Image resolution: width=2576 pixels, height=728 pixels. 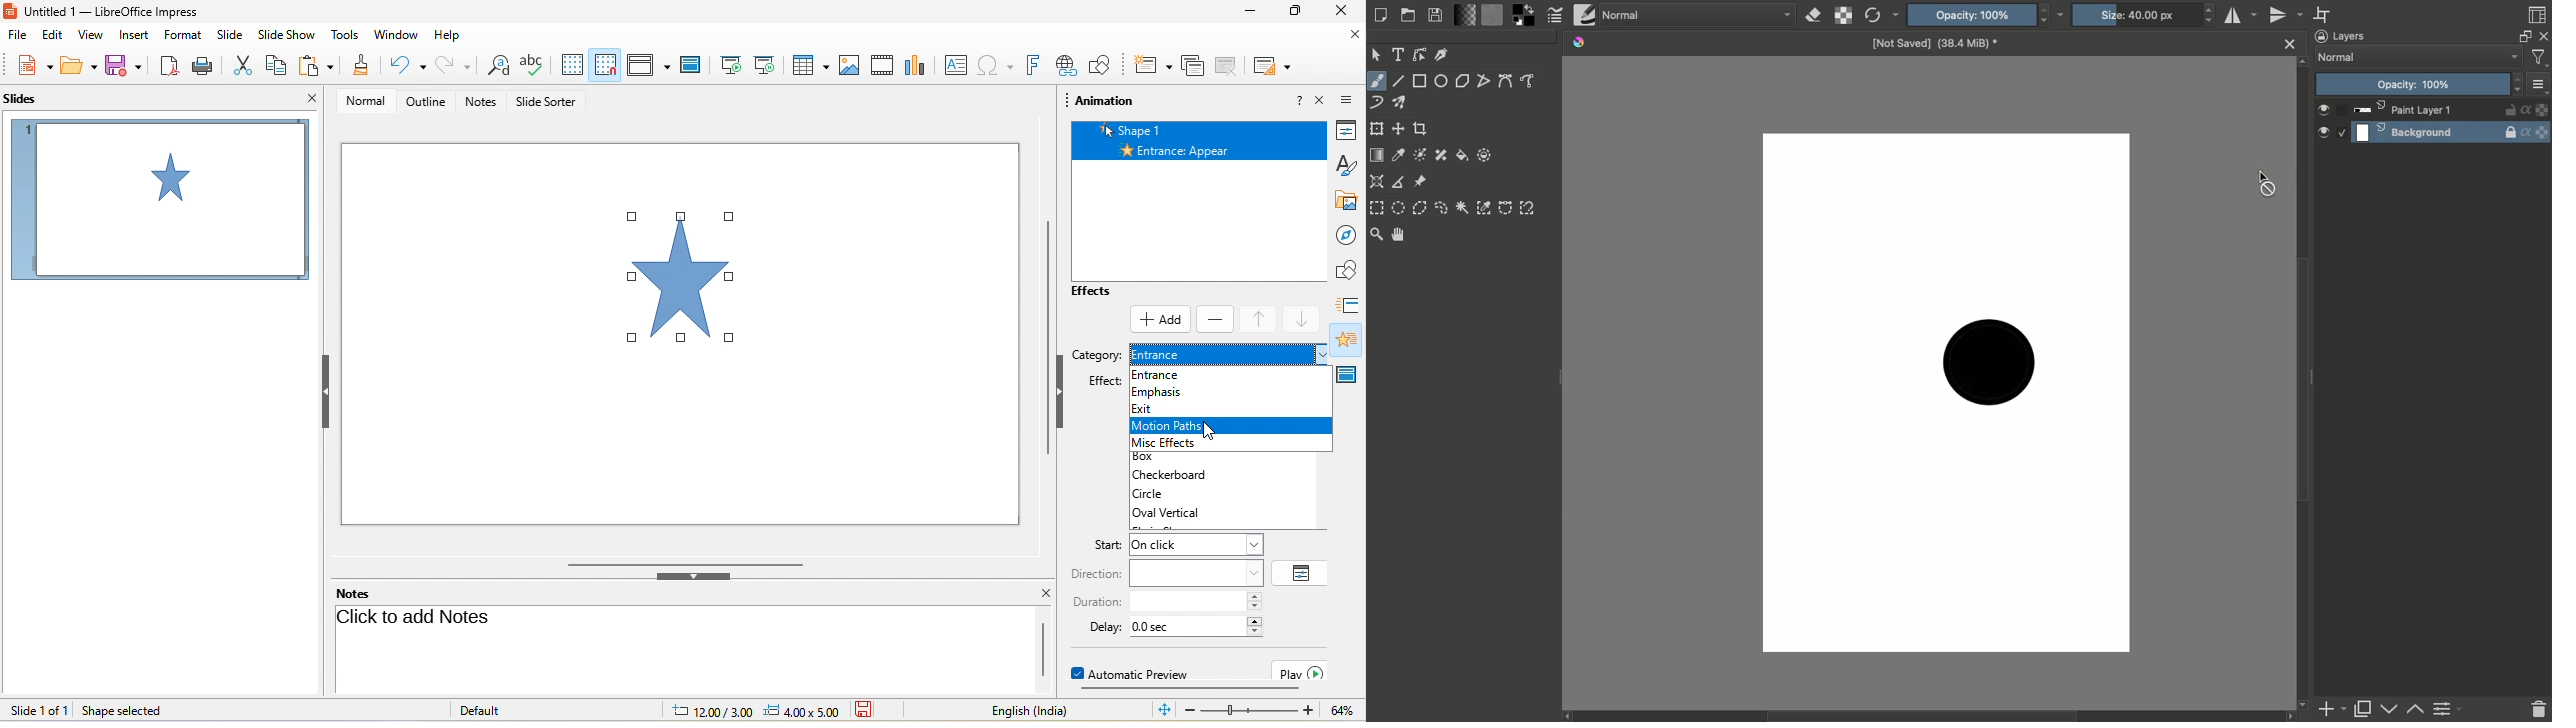 What do you see at coordinates (286, 36) in the screenshot?
I see `slideshow` at bounding box center [286, 36].